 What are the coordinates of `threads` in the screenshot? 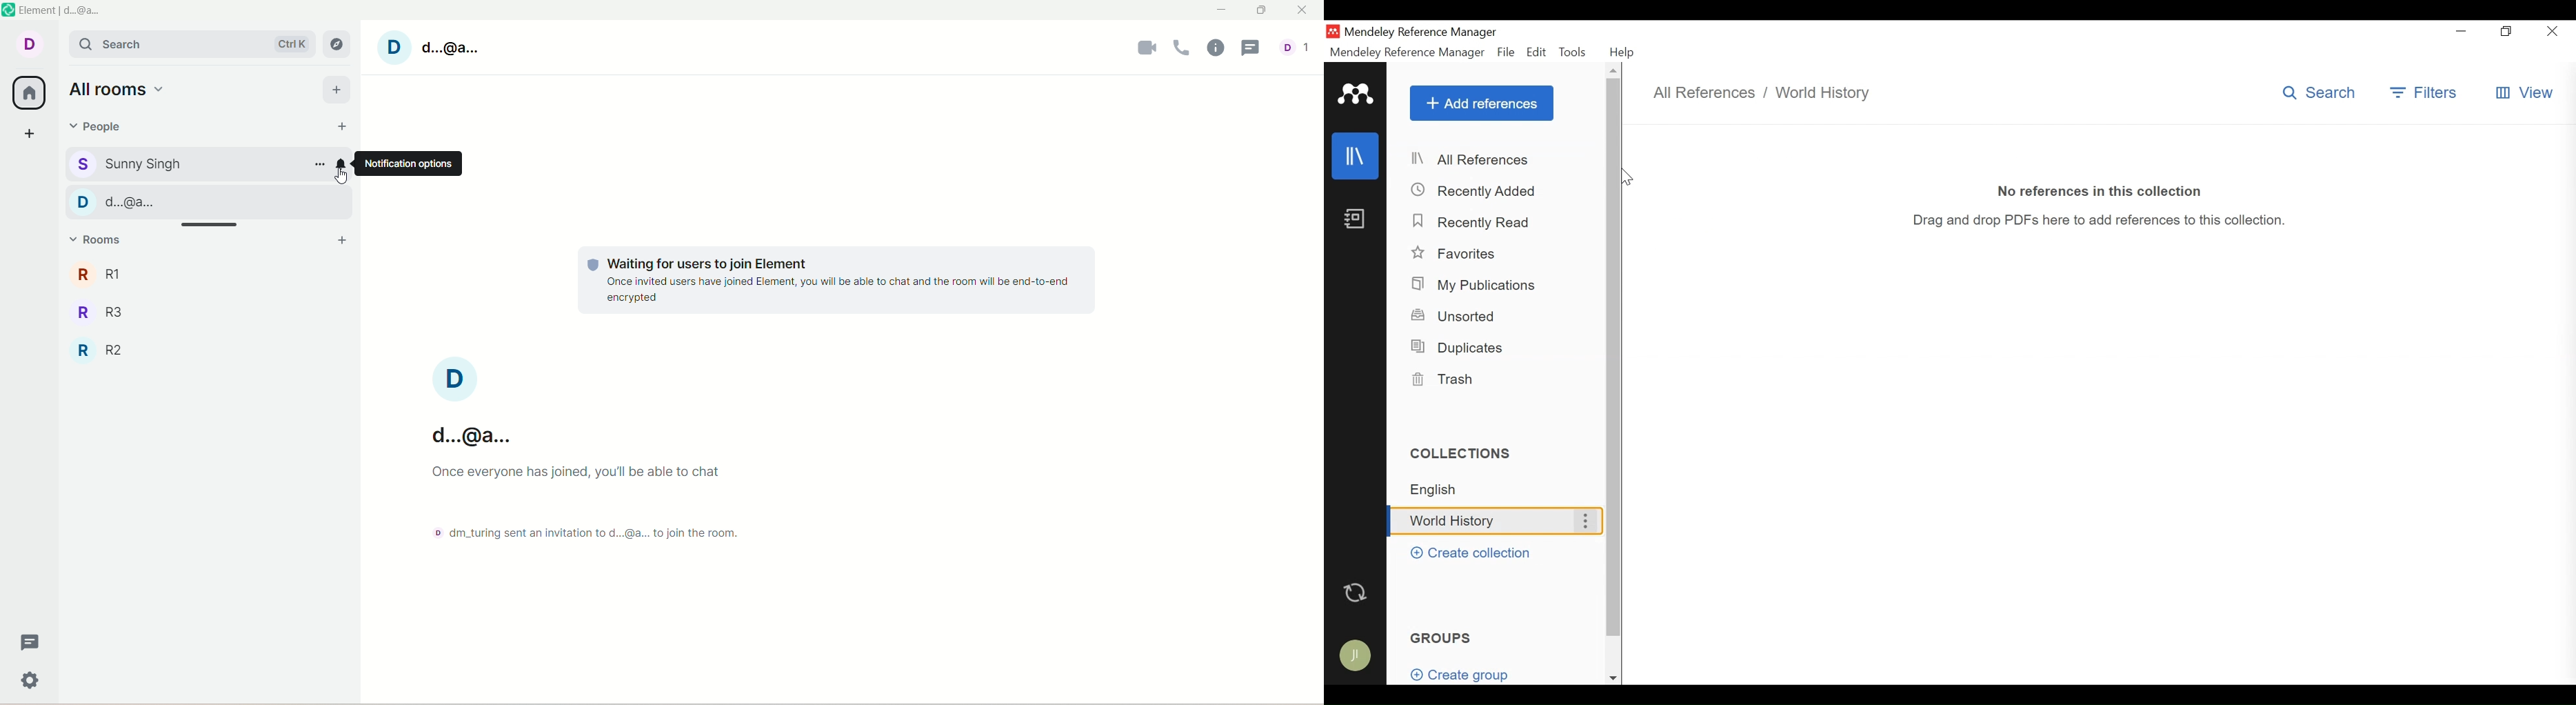 It's located at (1250, 48).